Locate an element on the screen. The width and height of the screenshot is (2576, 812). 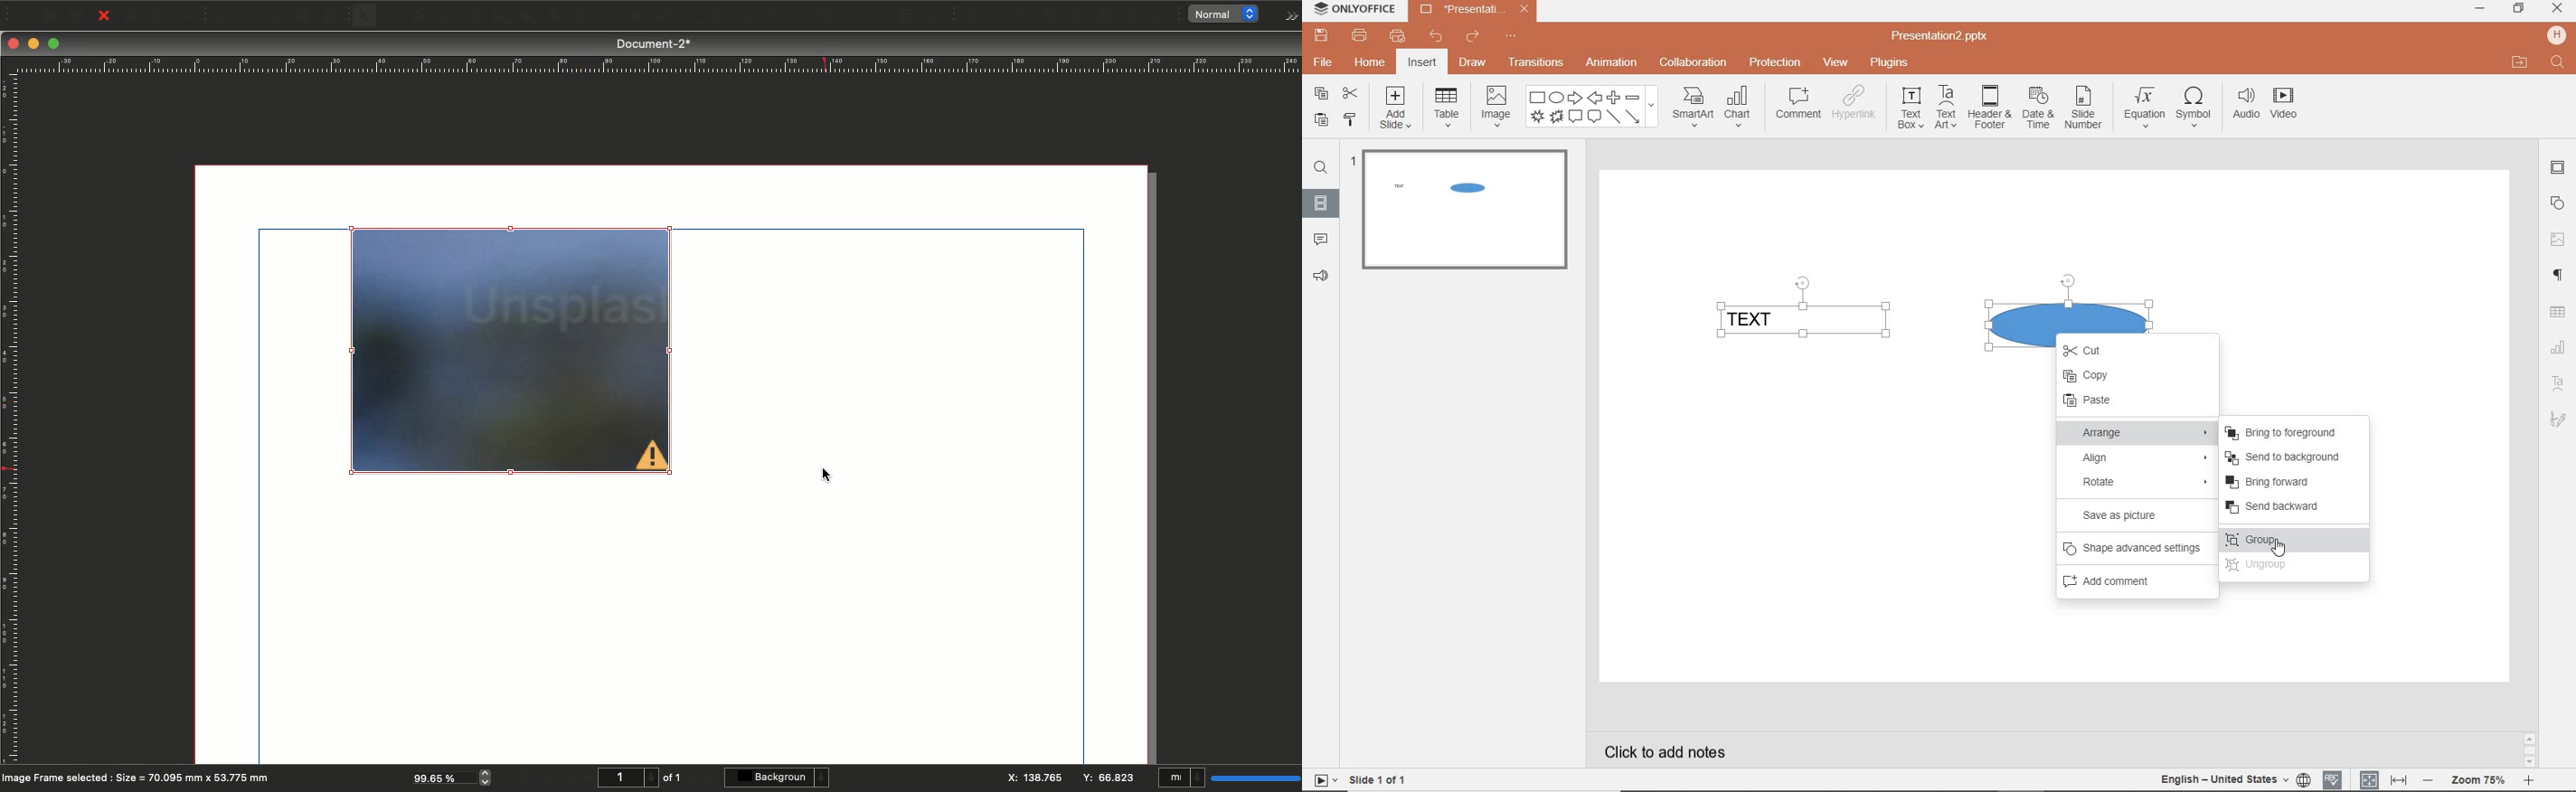
Minimize is located at coordinates (35, 44).